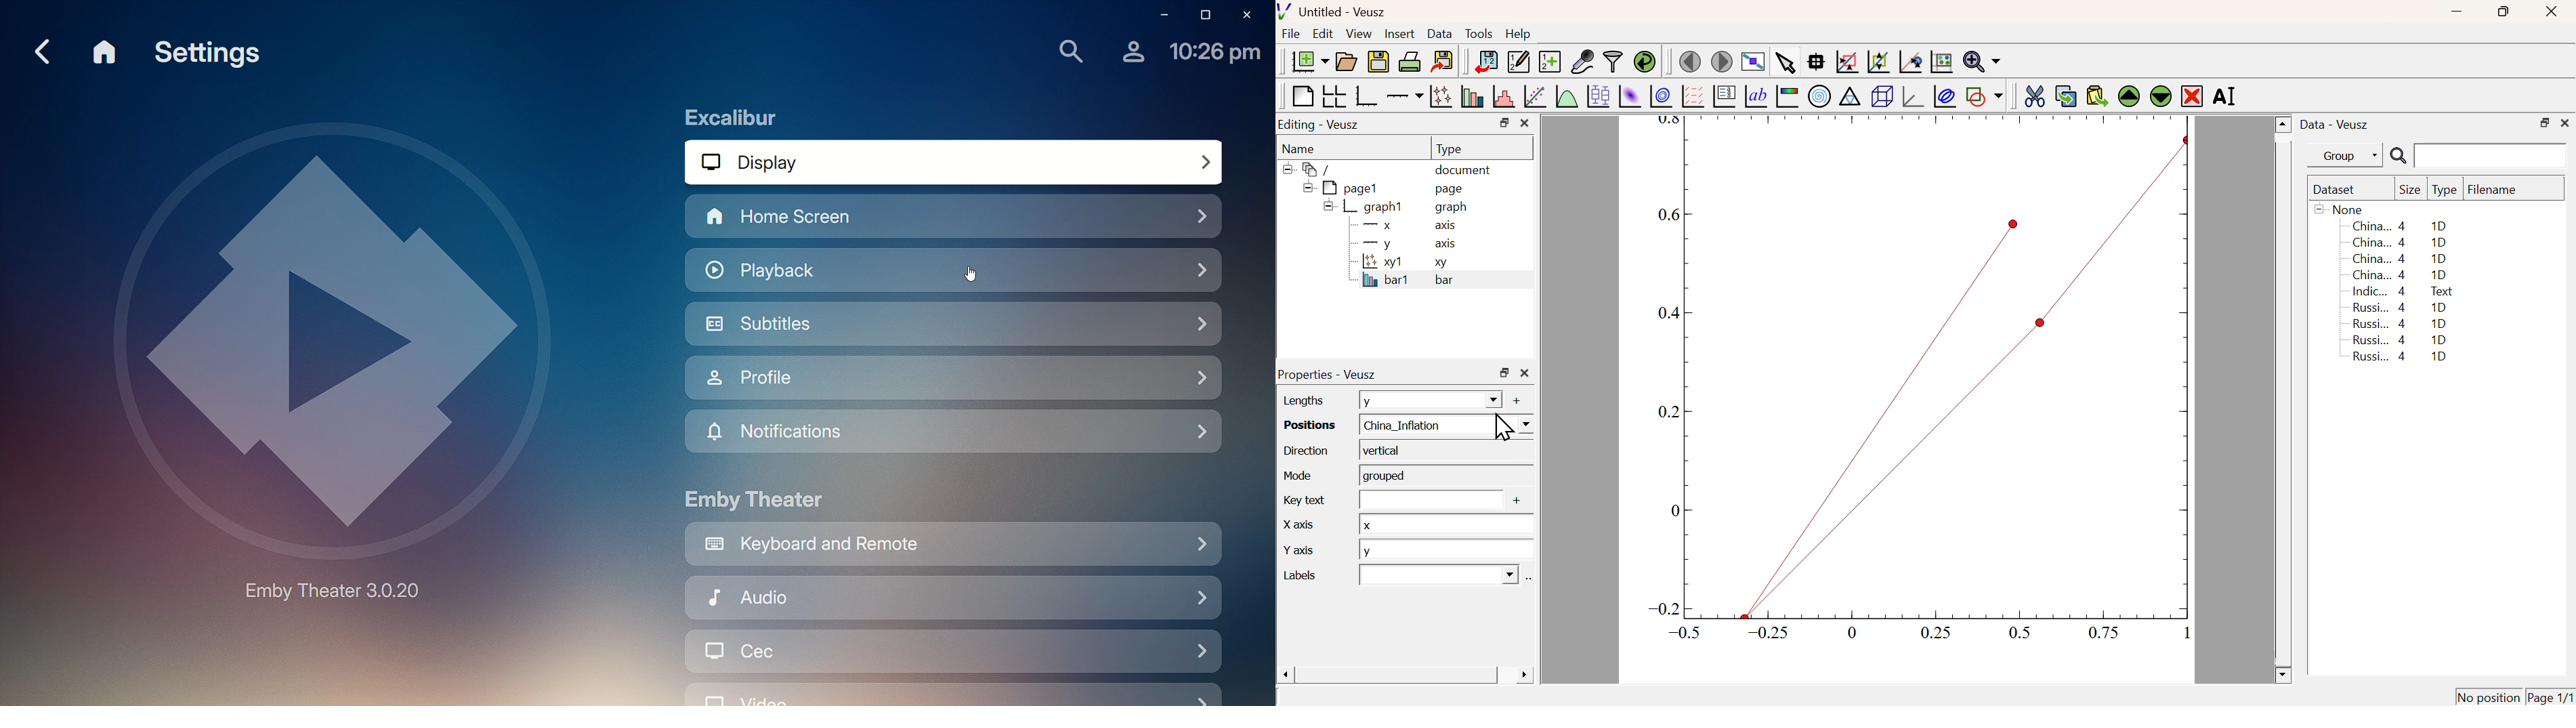  I want to click on No position, so click(2489, 697).